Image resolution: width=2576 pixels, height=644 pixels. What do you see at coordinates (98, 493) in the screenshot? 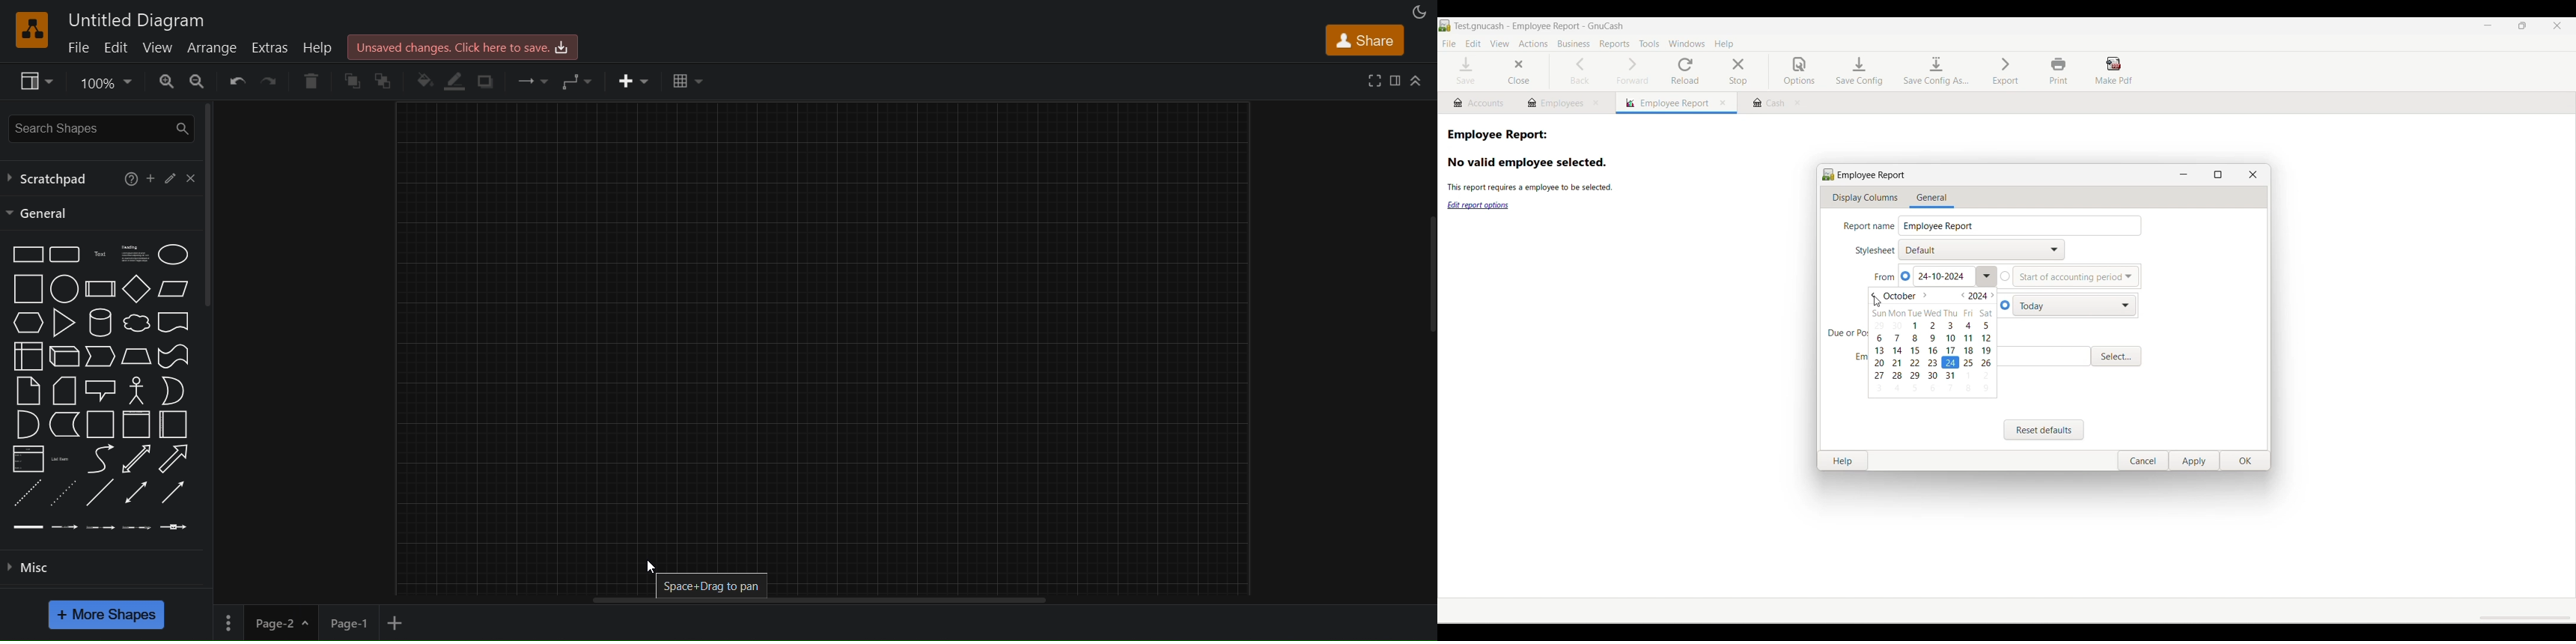
I see `line` at bounding box center [98, 493].